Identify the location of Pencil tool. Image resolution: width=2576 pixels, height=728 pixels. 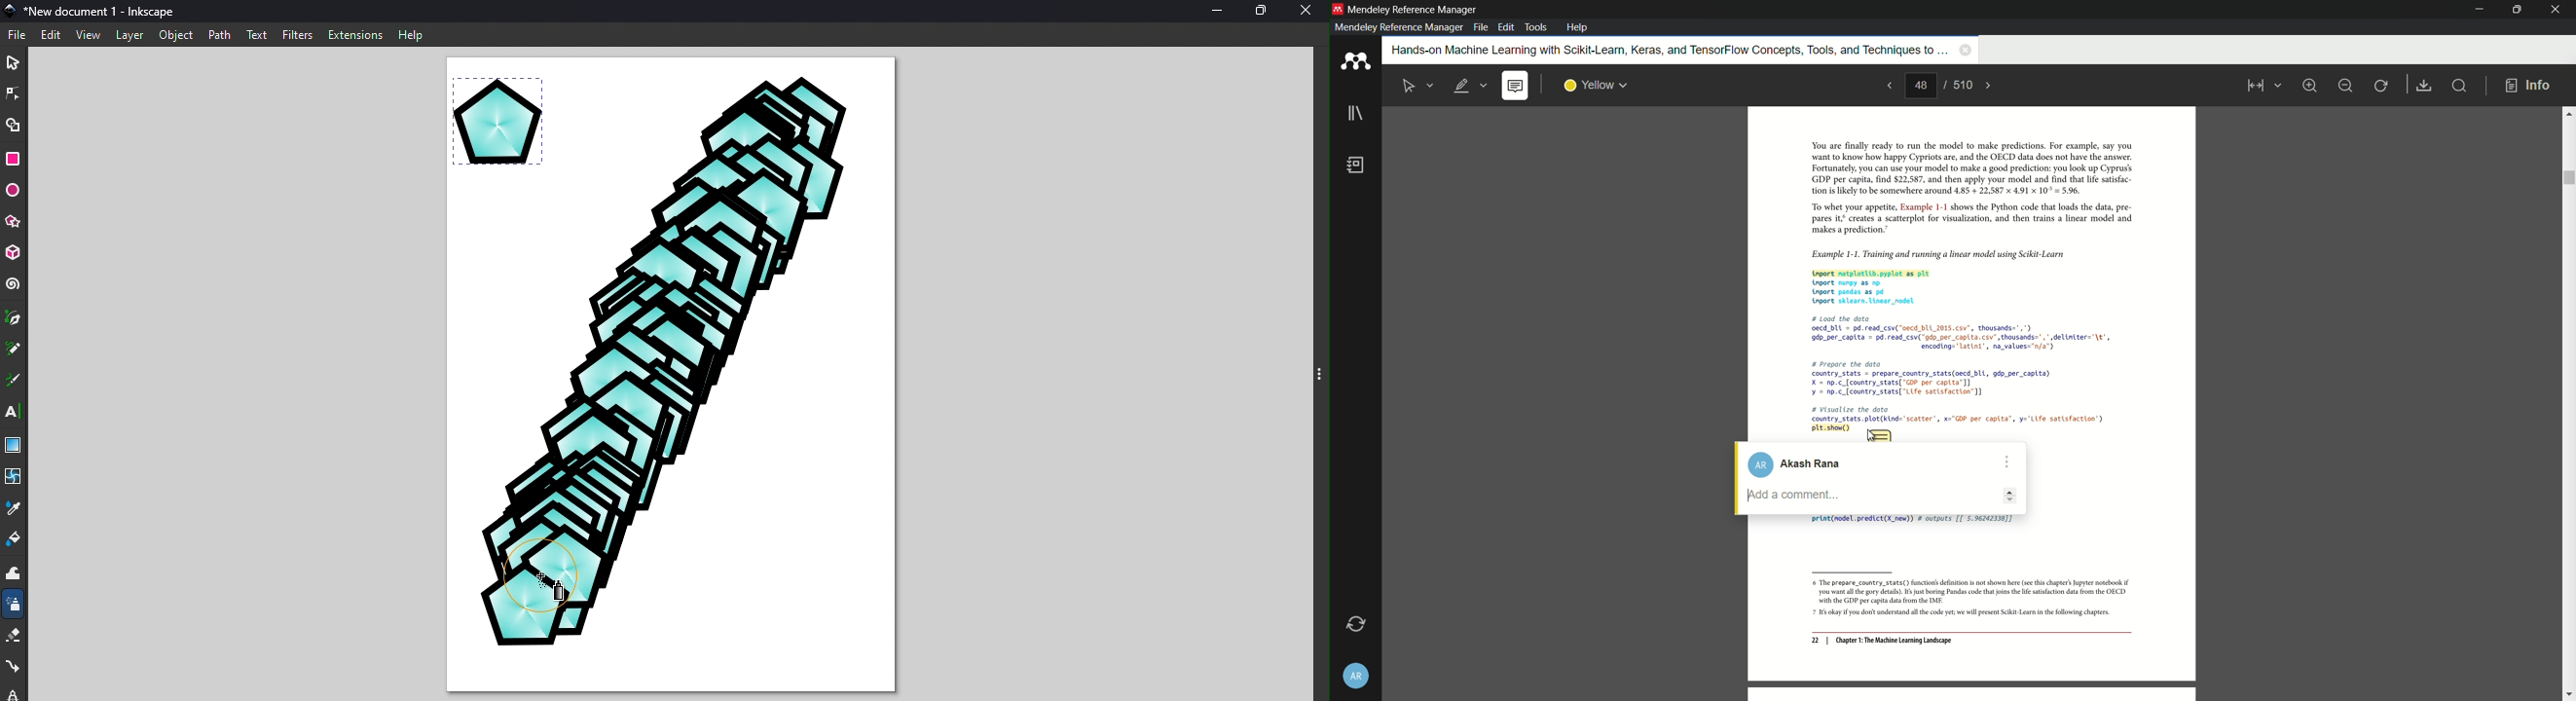
(13, 348).